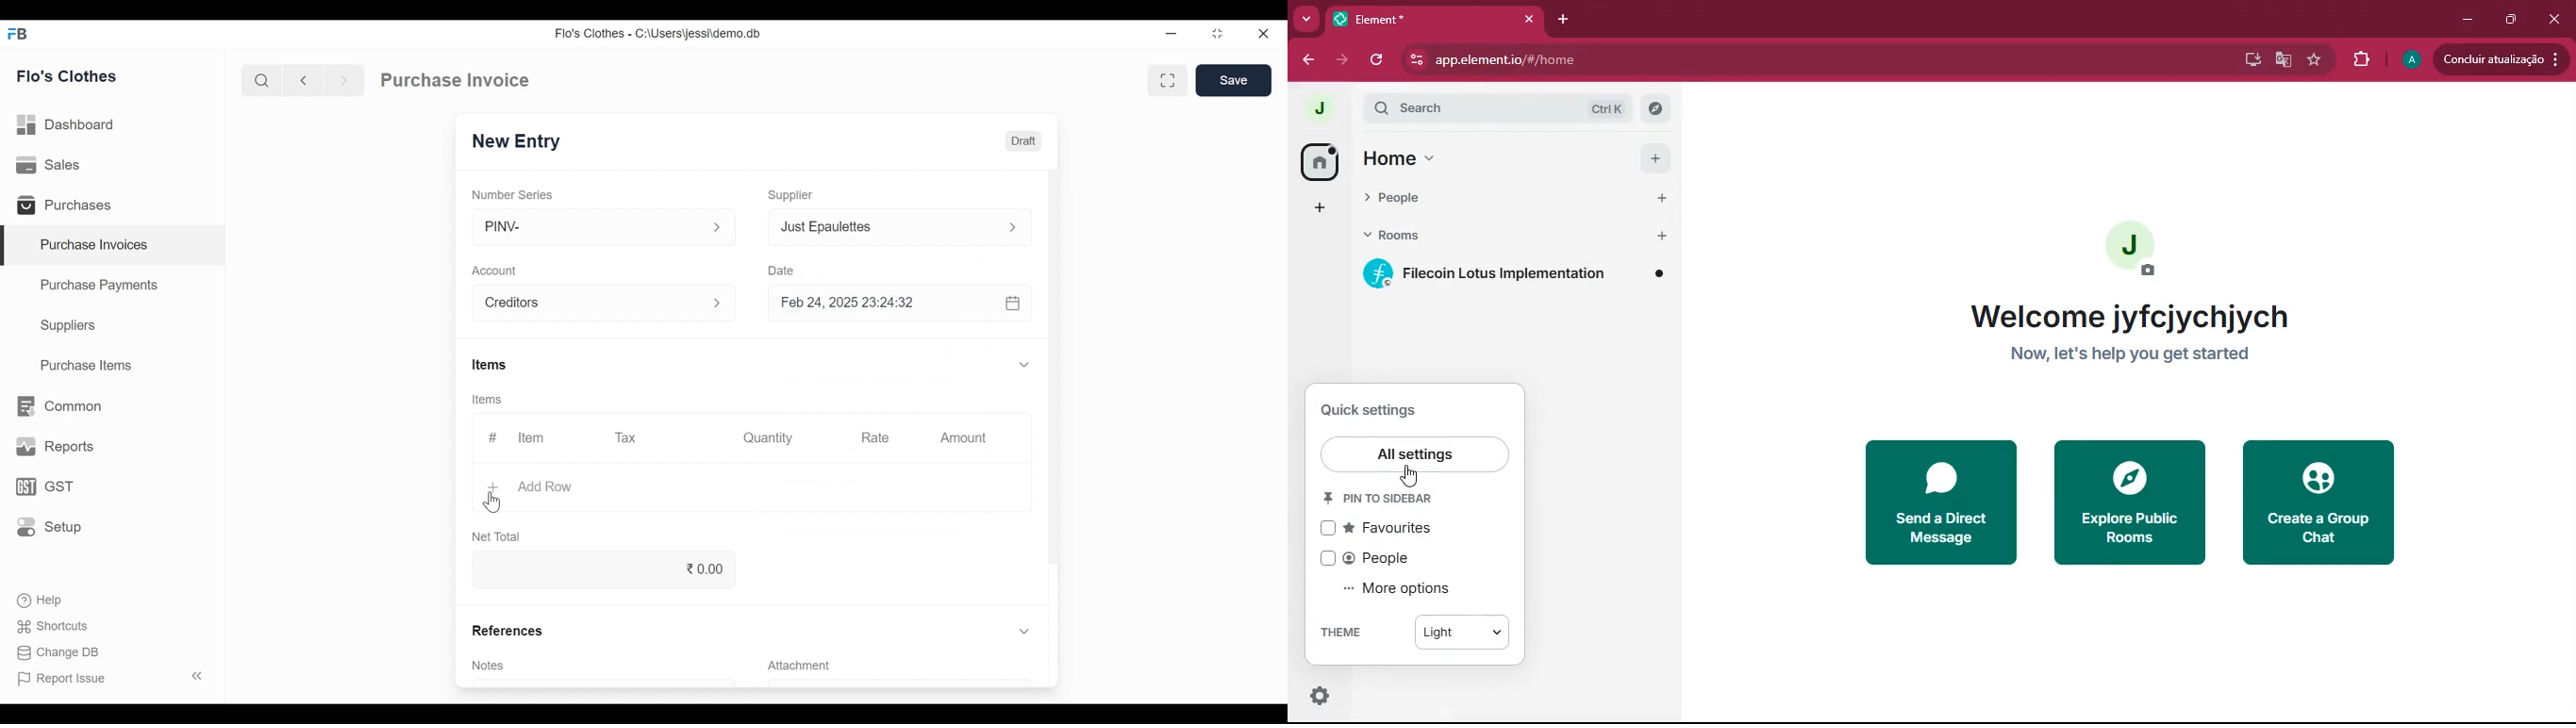  Describe the element at coordinates (546, 488) in the screenshot. I see `Add Row` at that location.